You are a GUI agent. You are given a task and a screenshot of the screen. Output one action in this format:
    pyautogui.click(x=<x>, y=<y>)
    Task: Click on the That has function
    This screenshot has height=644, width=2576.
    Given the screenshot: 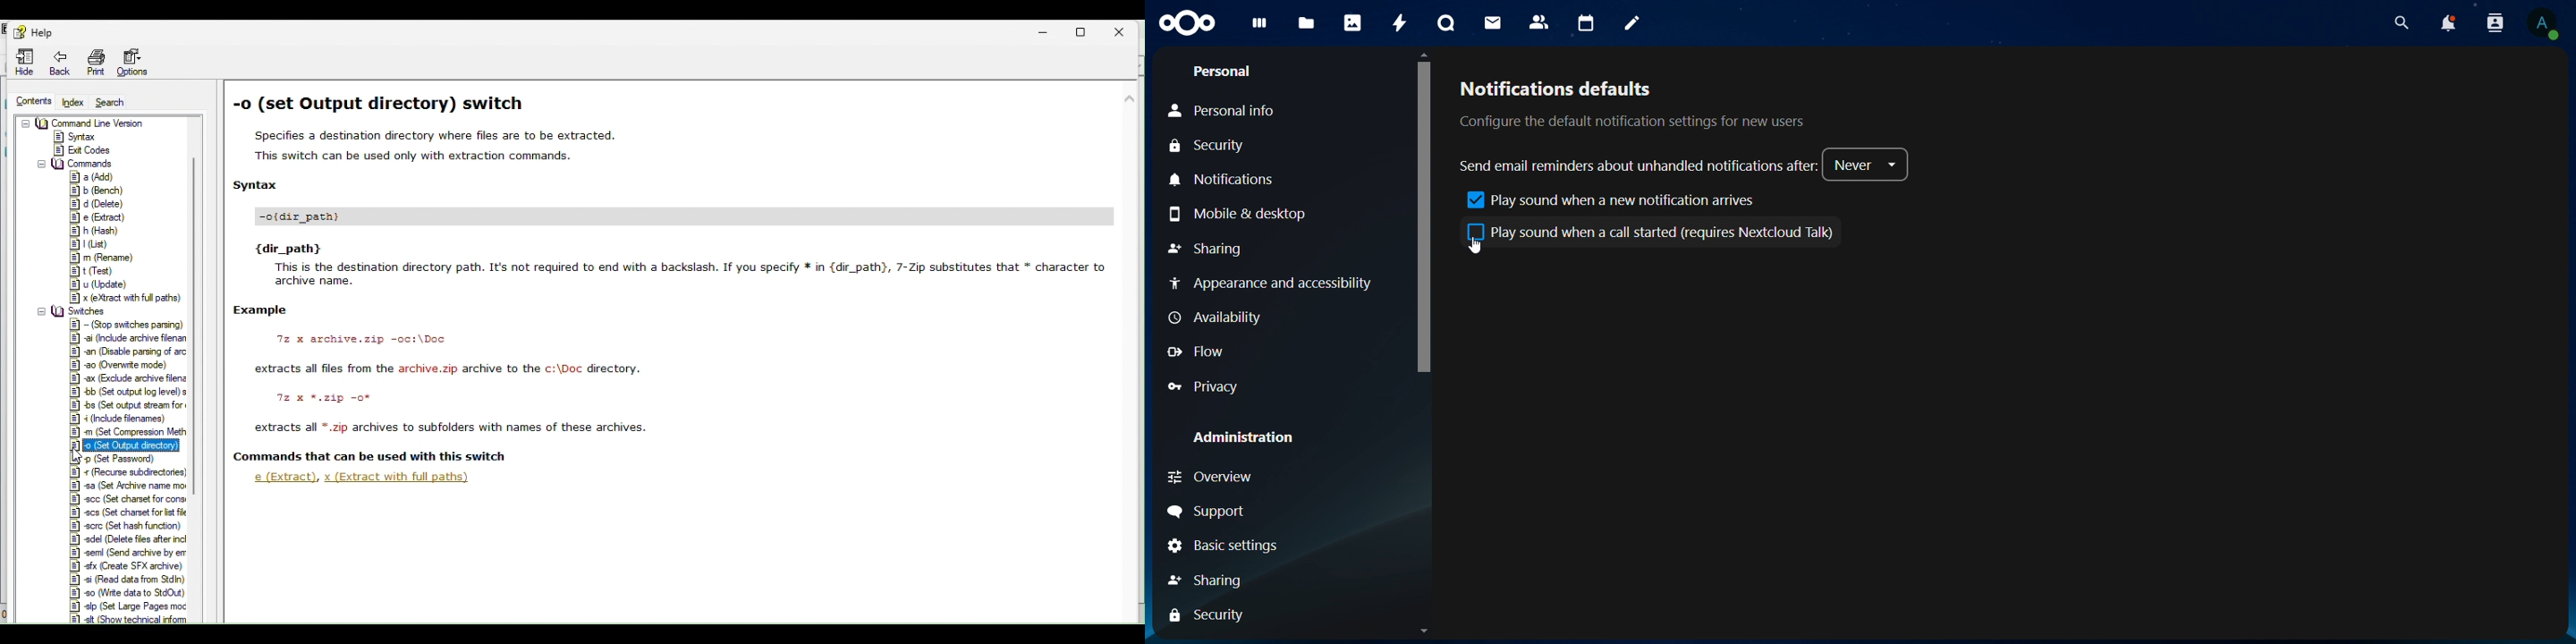 What is the action you would take?
    pyautogui.click(x=126, y=527)
    